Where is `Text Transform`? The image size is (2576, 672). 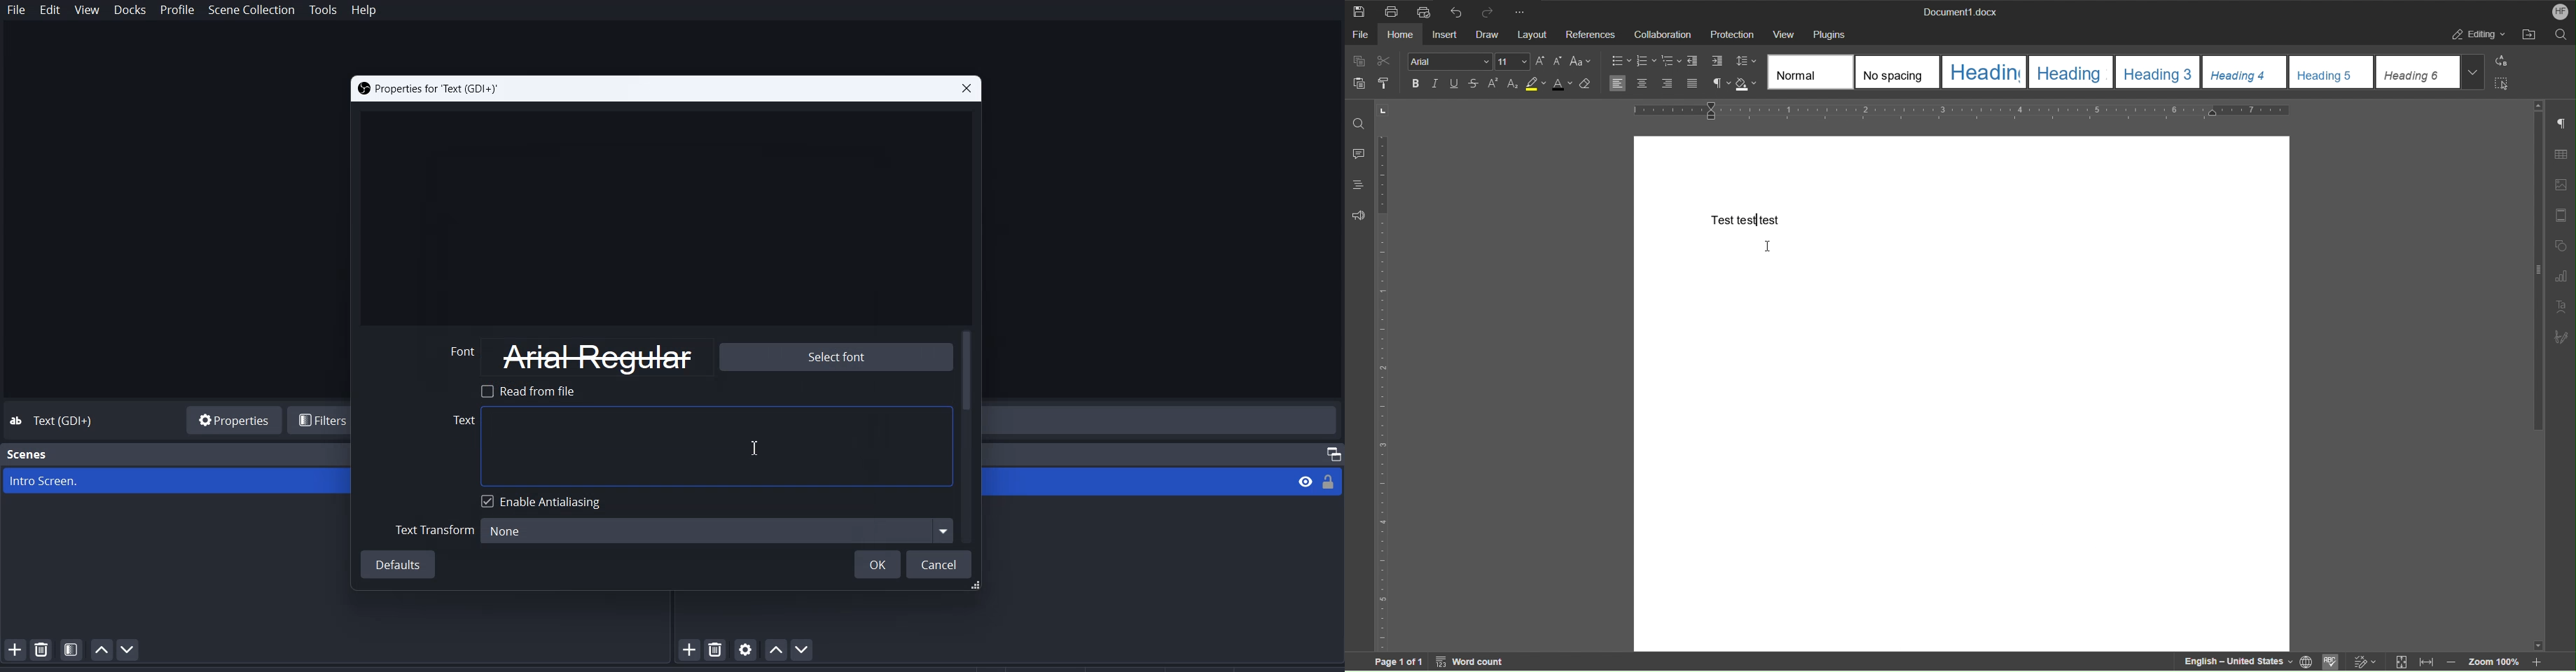
Text Transform is located at coordinates (432, 529).